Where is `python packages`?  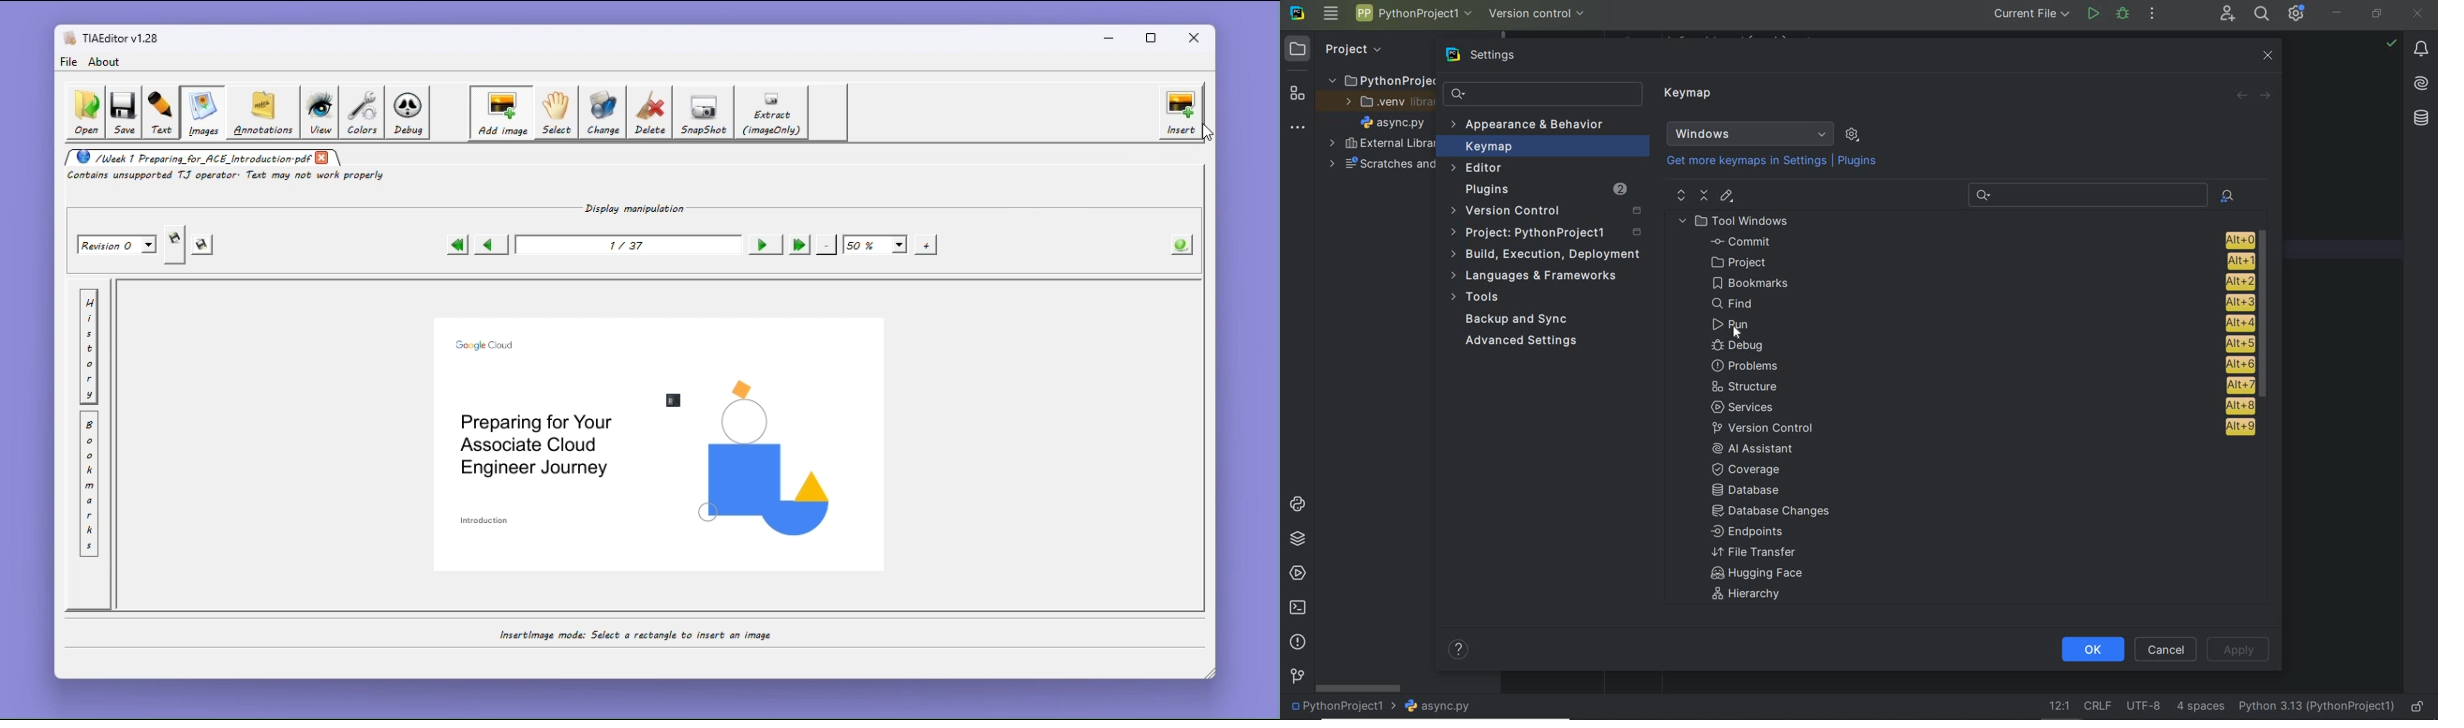
python packages is located at coordinates (1297, 539).